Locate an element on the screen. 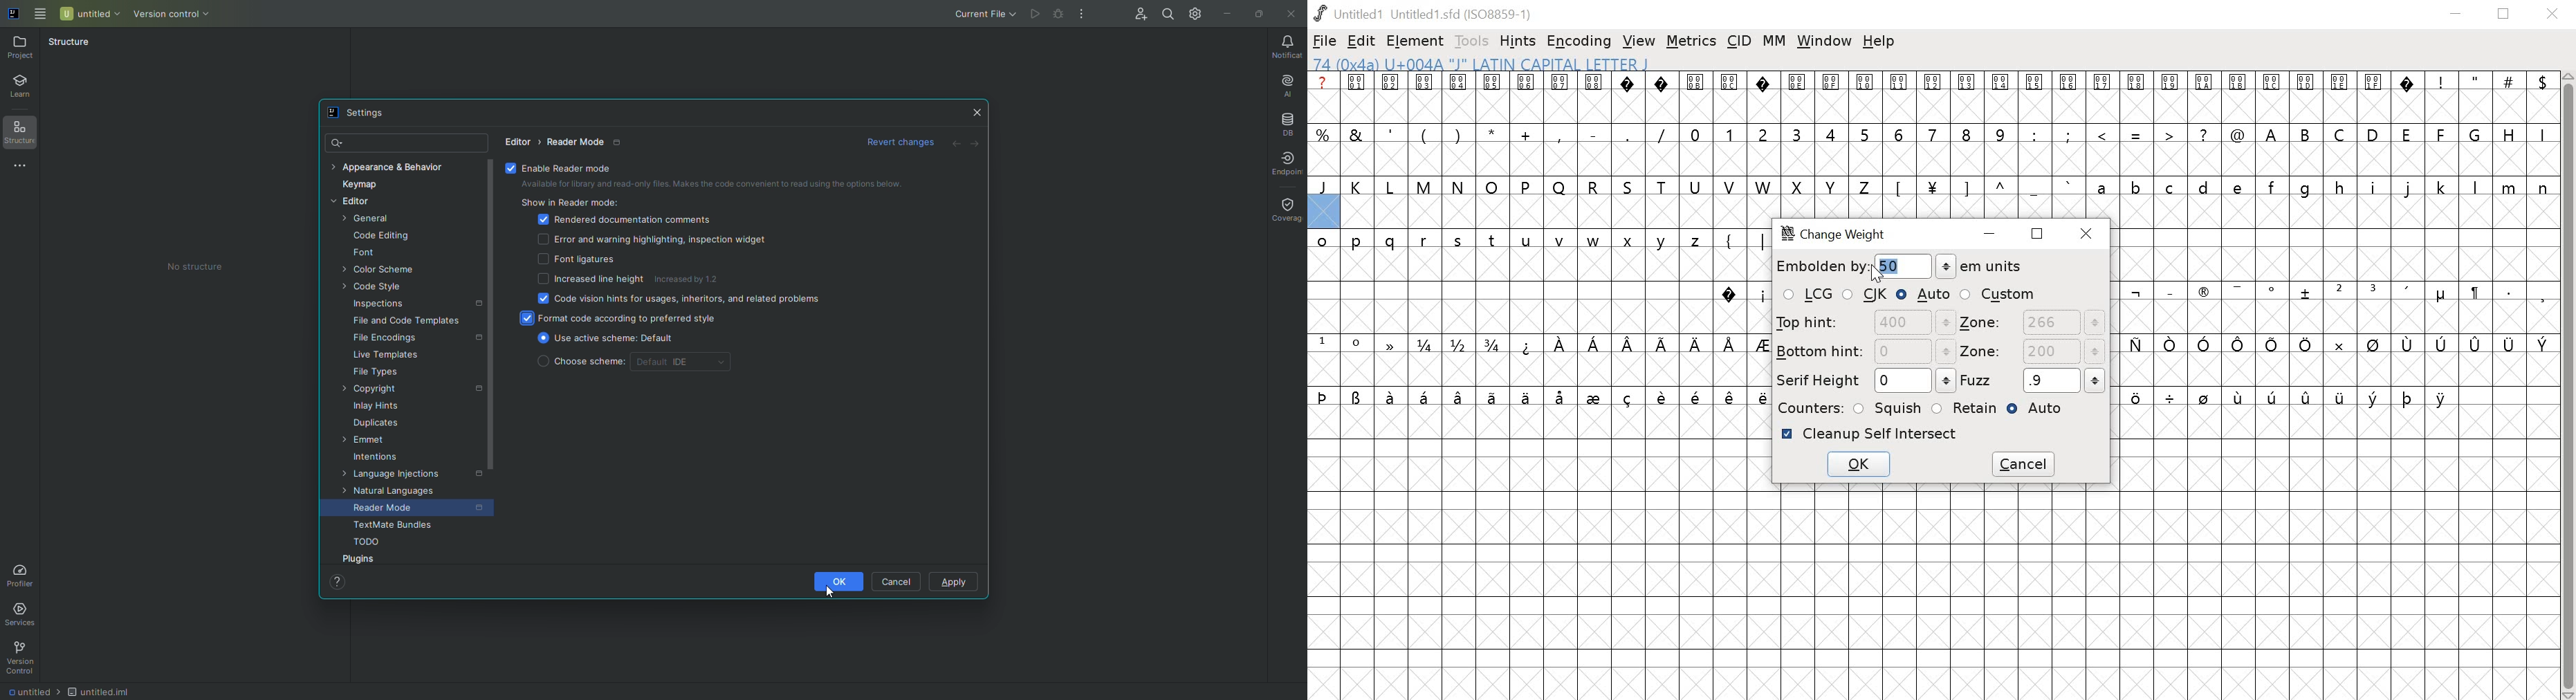 The image size is (2576, 700). symbols is located at coordinates (2290, 400).